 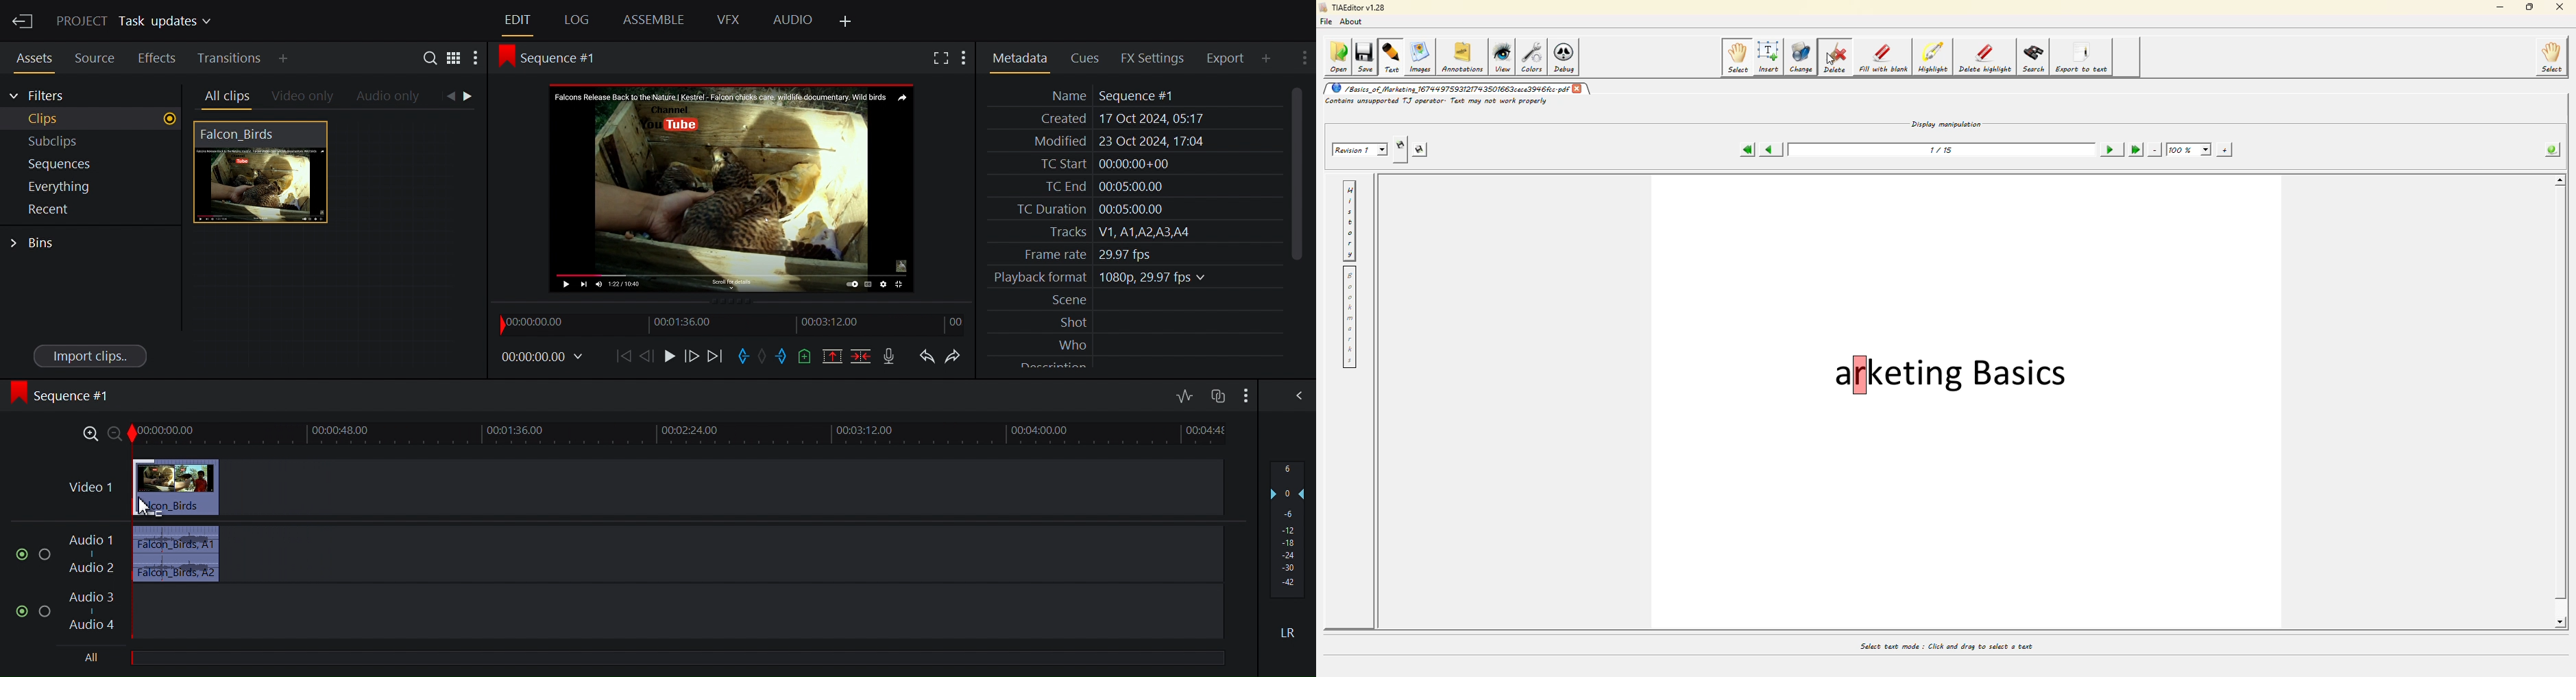 I want to click on All, so click(x=683, y=655).